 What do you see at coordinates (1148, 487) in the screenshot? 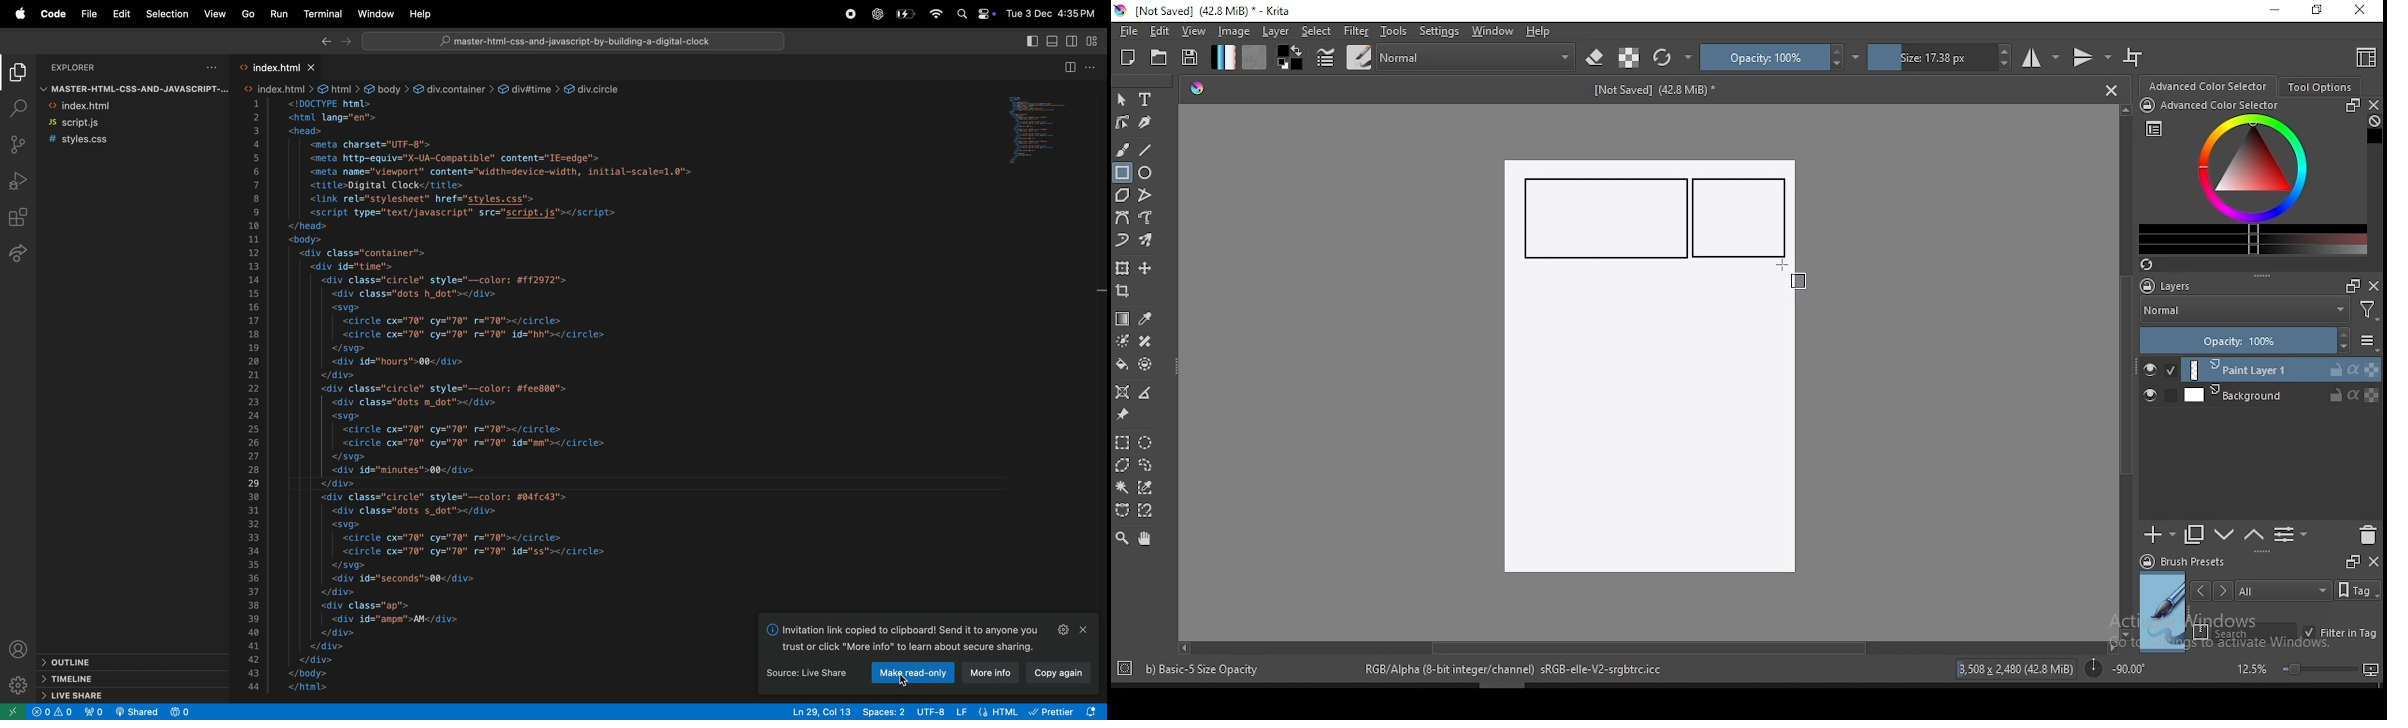
I see `similar color selection tool` at bounding box center [1148, 487].